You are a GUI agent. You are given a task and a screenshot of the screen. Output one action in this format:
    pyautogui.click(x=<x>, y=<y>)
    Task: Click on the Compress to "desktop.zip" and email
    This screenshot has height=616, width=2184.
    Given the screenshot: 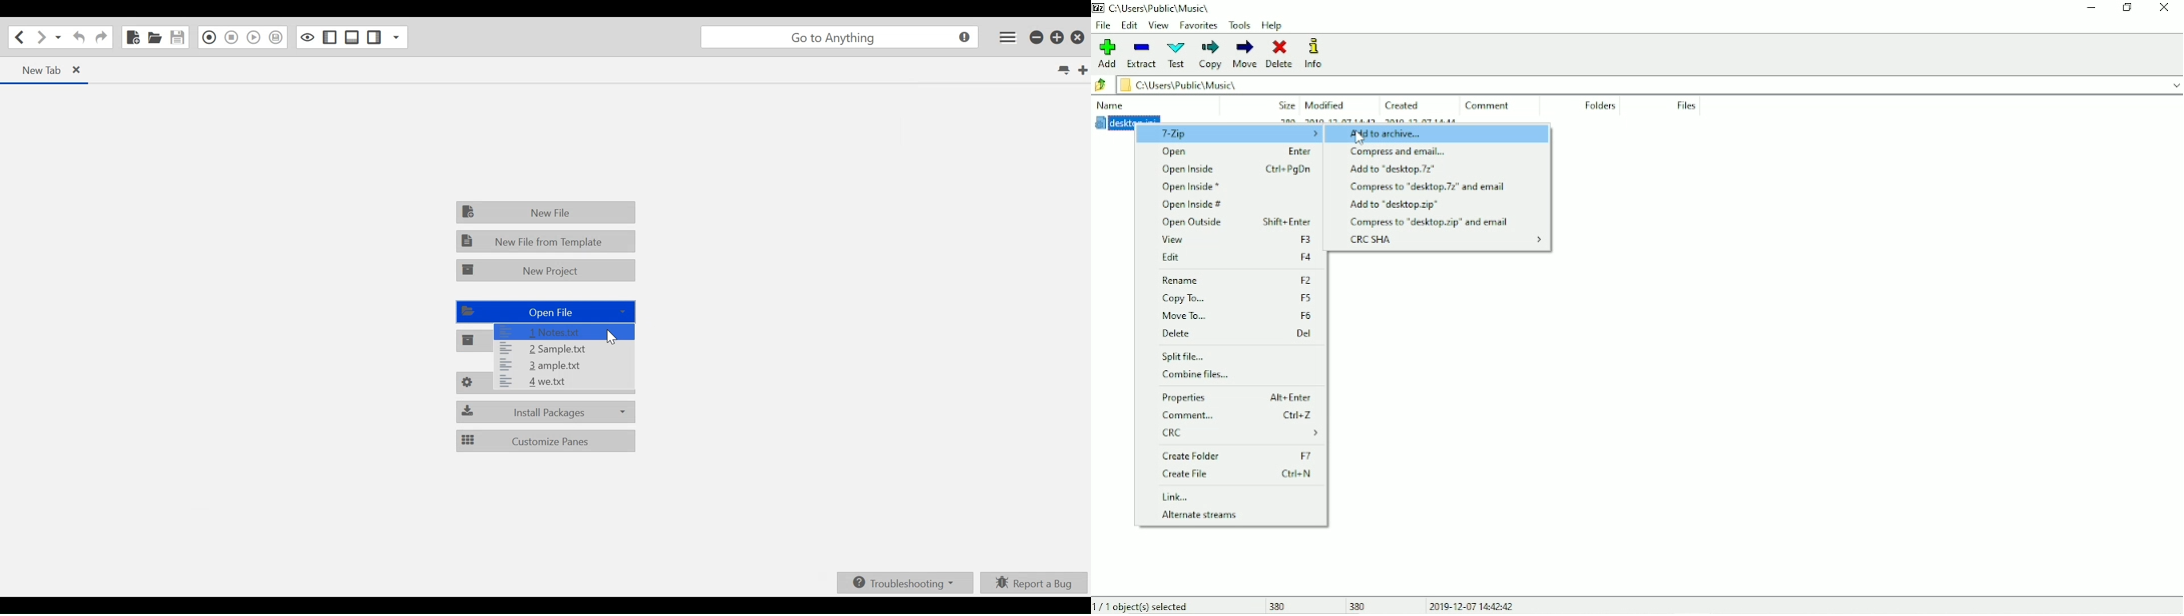 What is the action you would take?
    pyautogui.click(x=1431, y=222)
    